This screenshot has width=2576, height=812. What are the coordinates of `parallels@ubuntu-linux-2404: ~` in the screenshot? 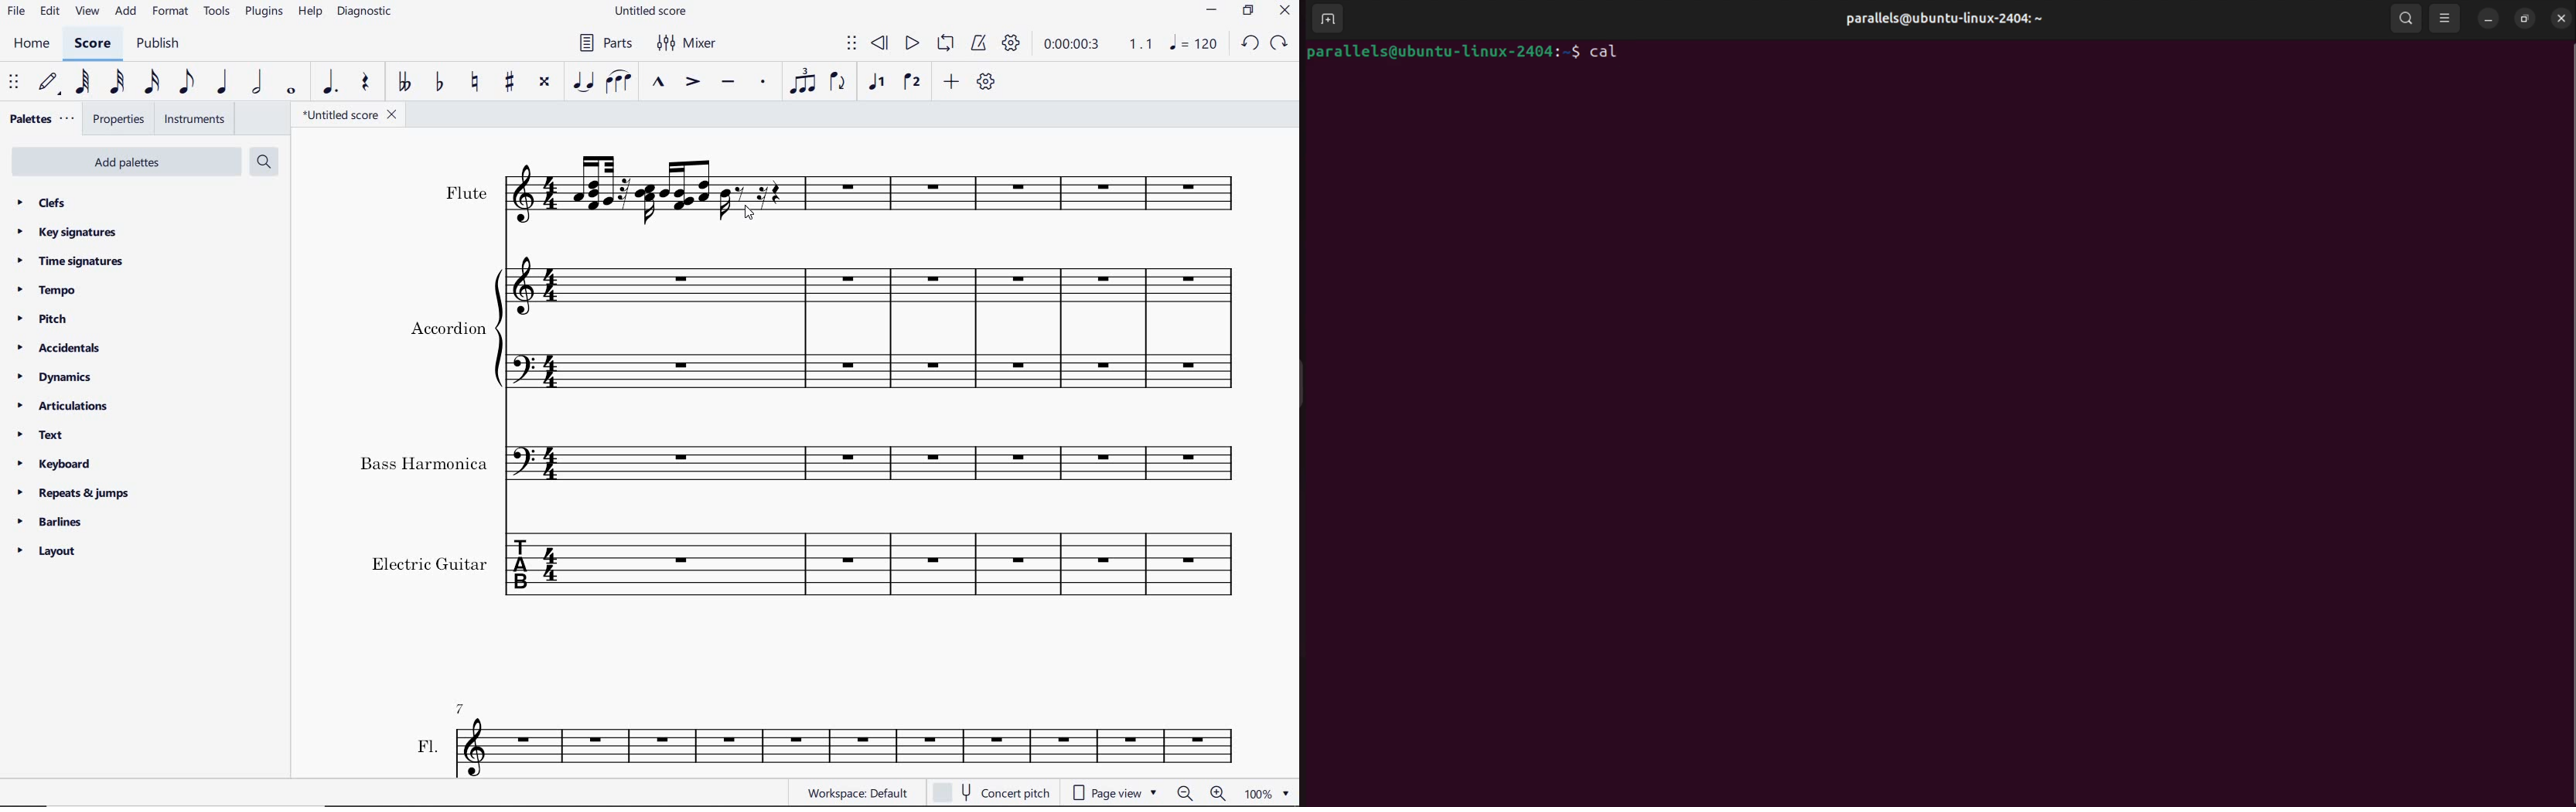 It's located at (1940, 22).